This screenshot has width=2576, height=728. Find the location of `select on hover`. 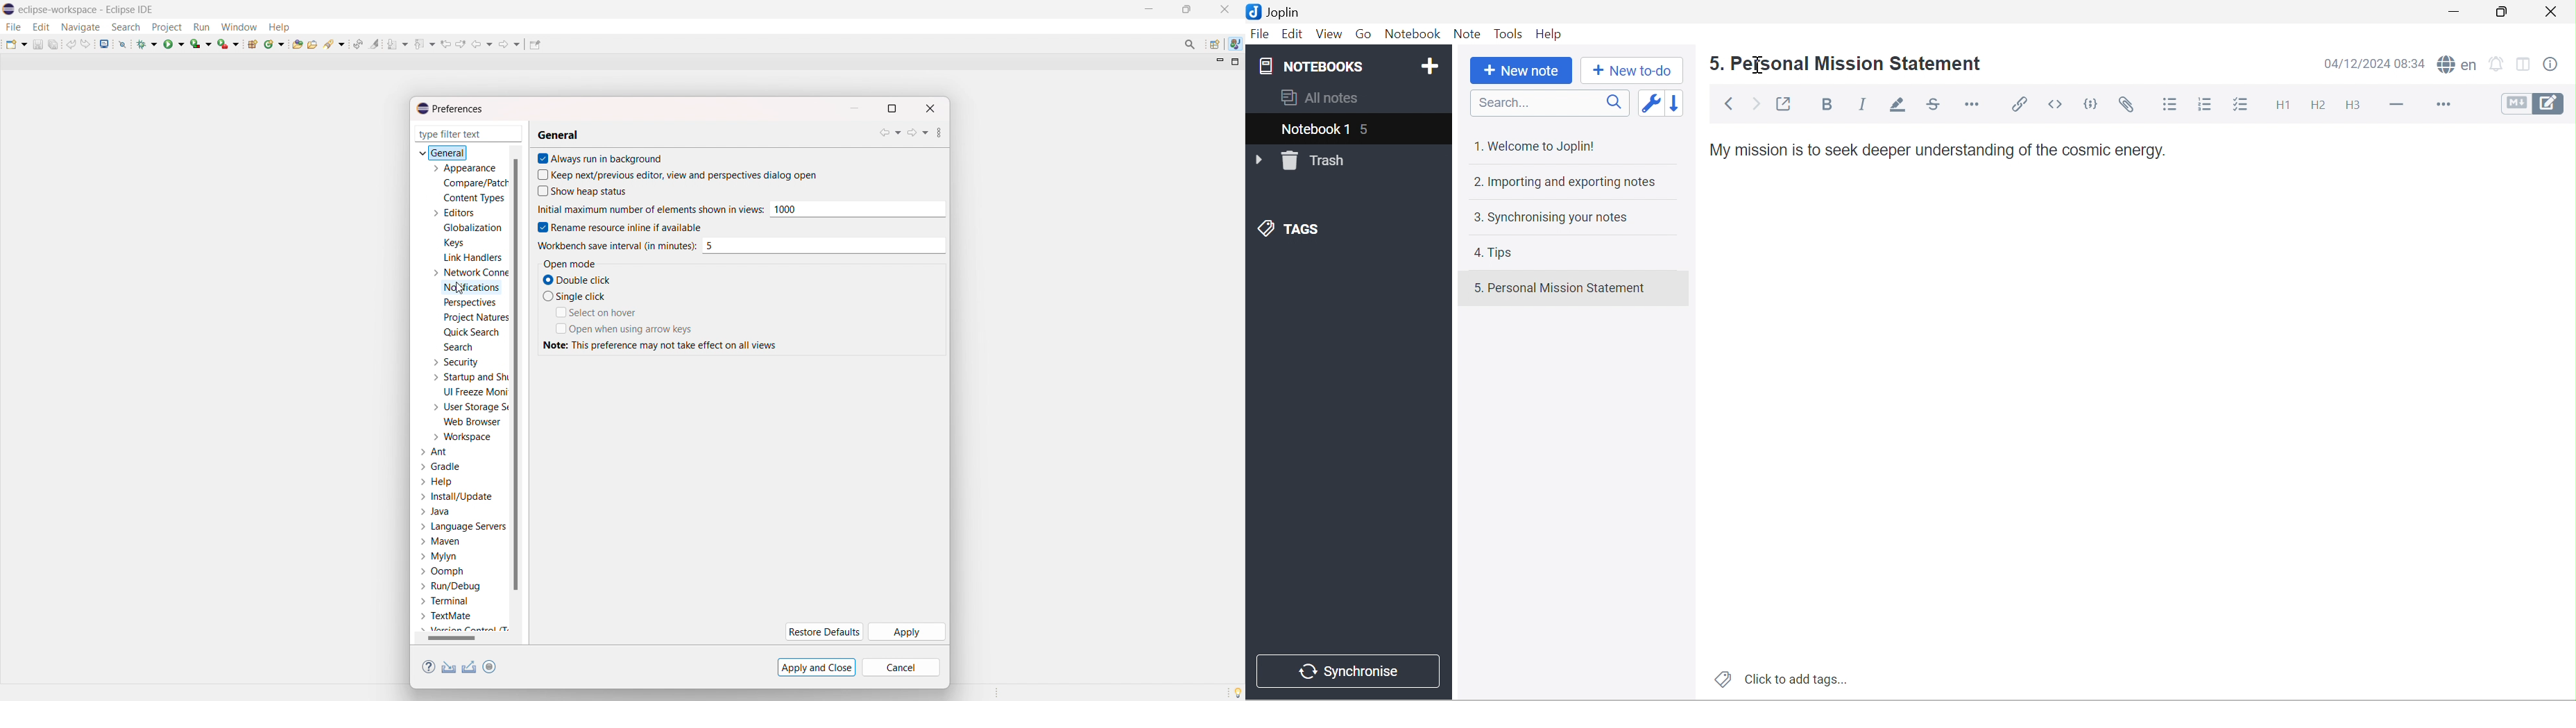

select on hover is located at coordinates (603, 312).